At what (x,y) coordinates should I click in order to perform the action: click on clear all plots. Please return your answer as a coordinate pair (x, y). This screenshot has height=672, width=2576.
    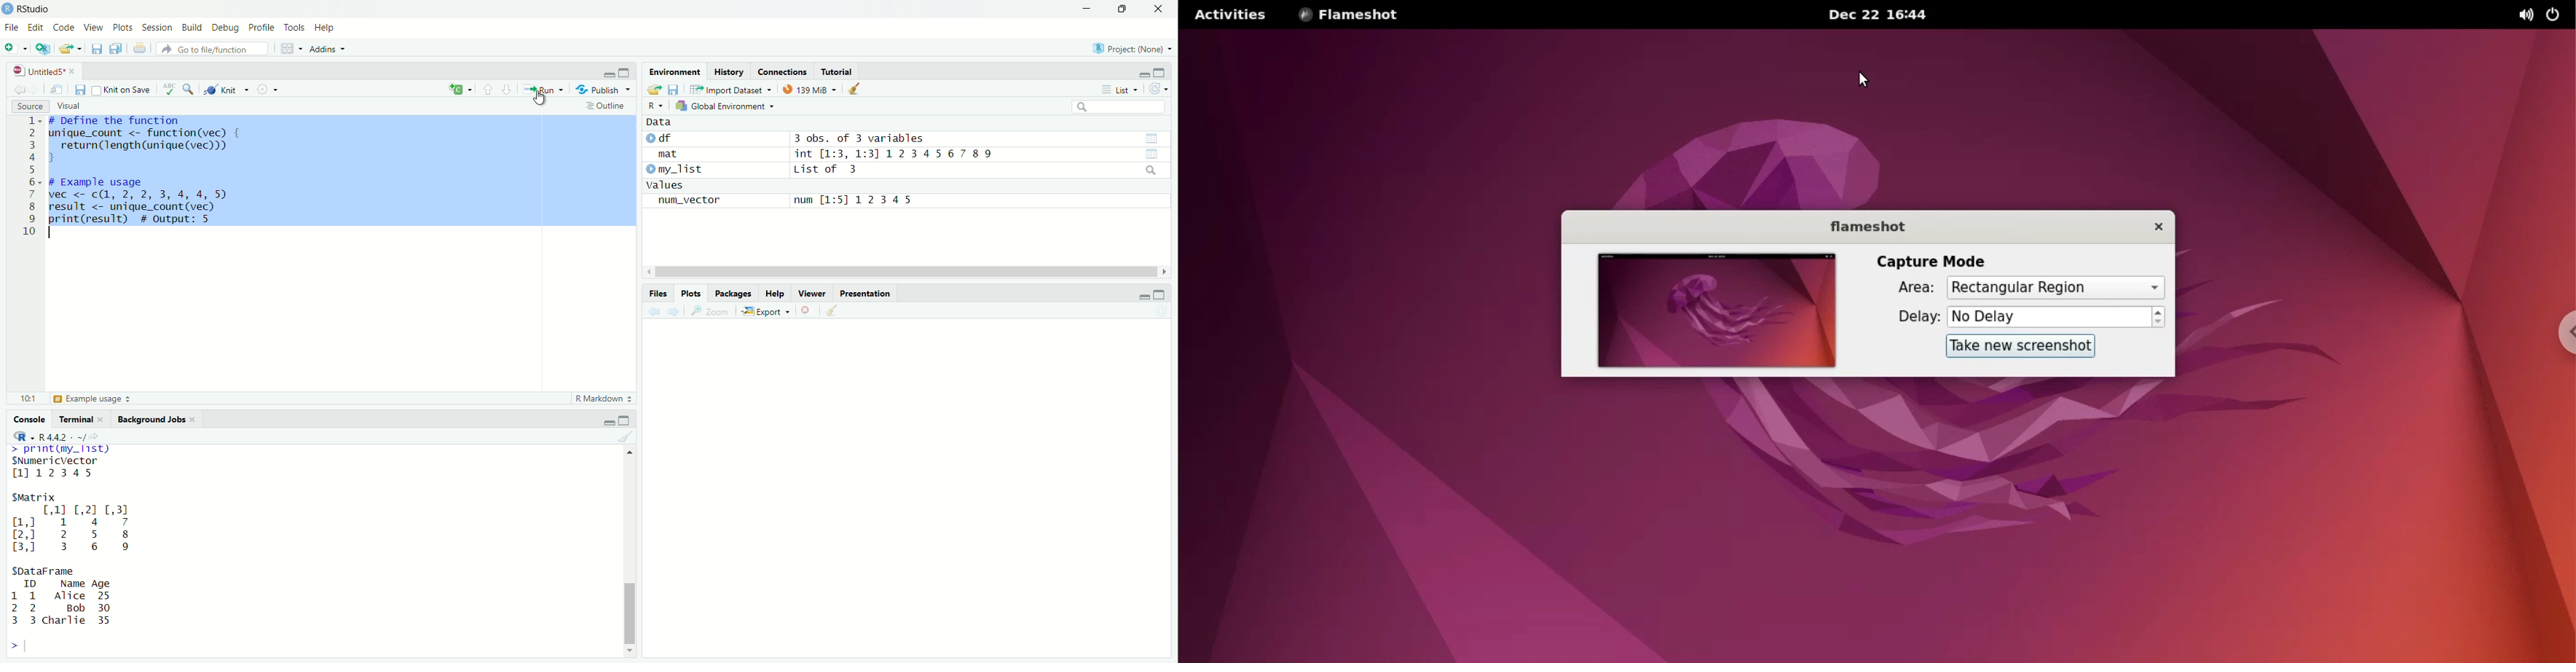
    Looking at the image, I should click on (835, 311).